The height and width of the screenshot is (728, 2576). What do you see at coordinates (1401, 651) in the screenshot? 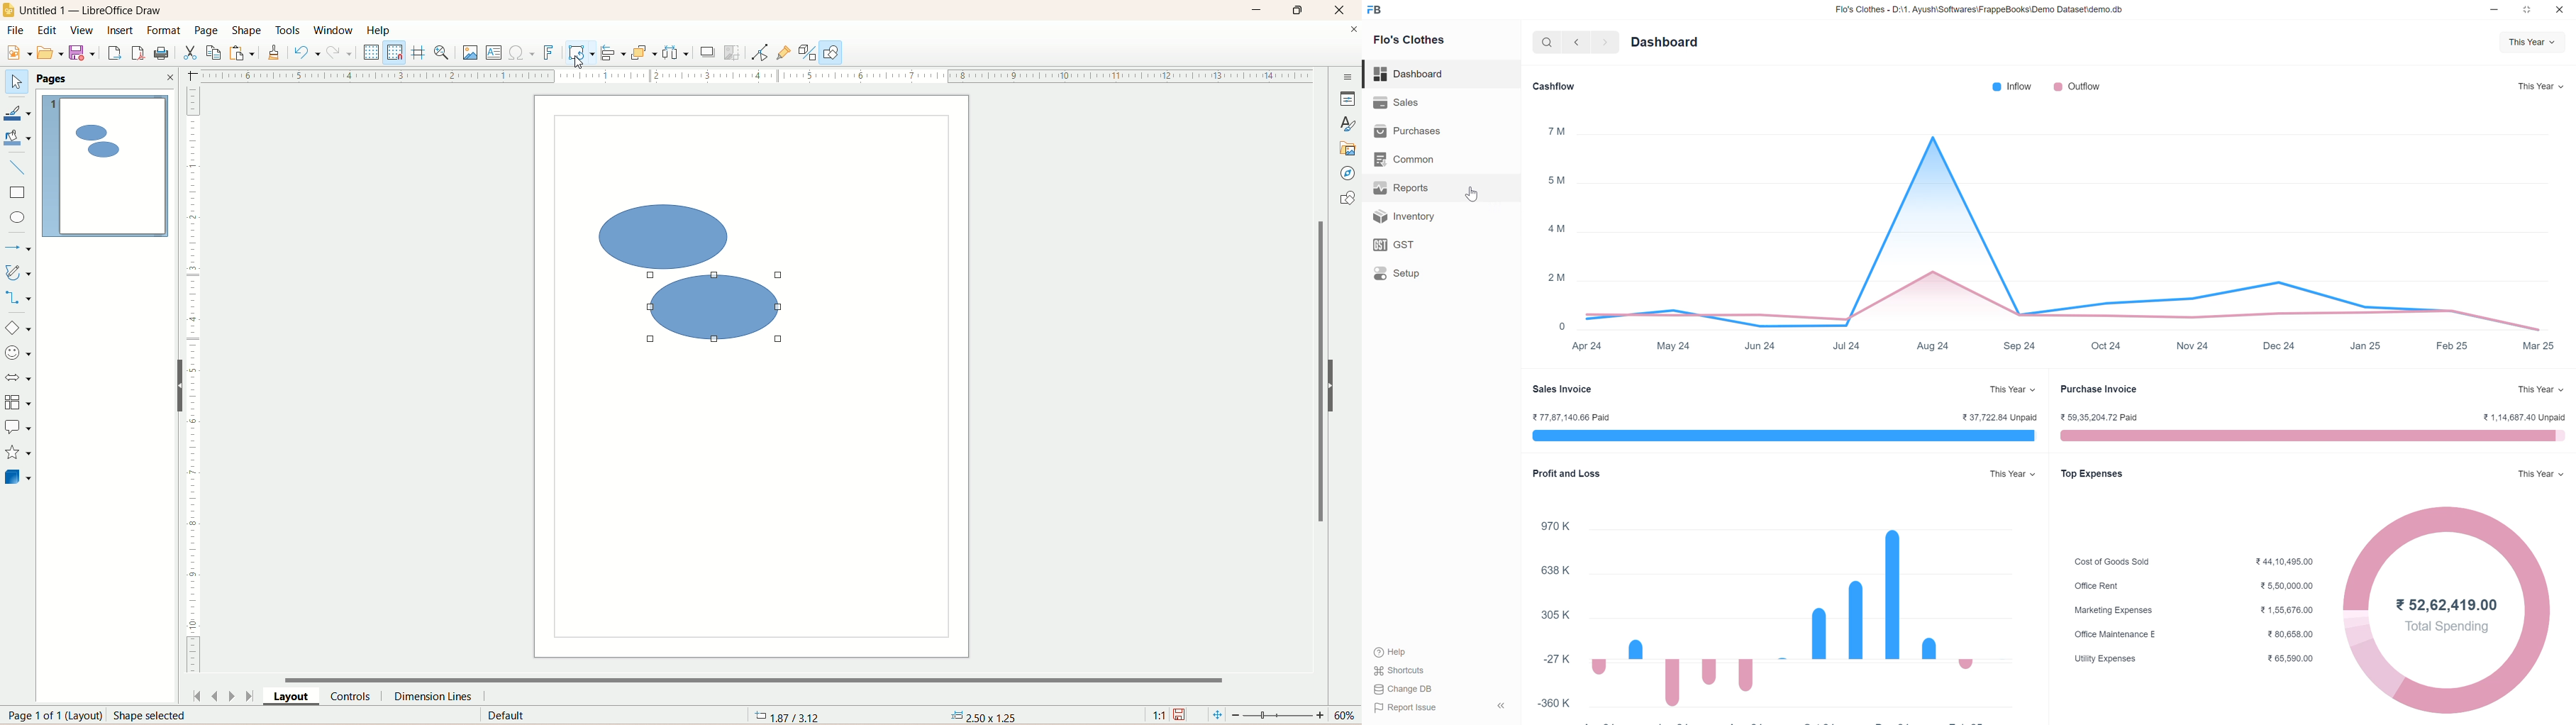
I see ` Help` at bounding box center [1401, 651].